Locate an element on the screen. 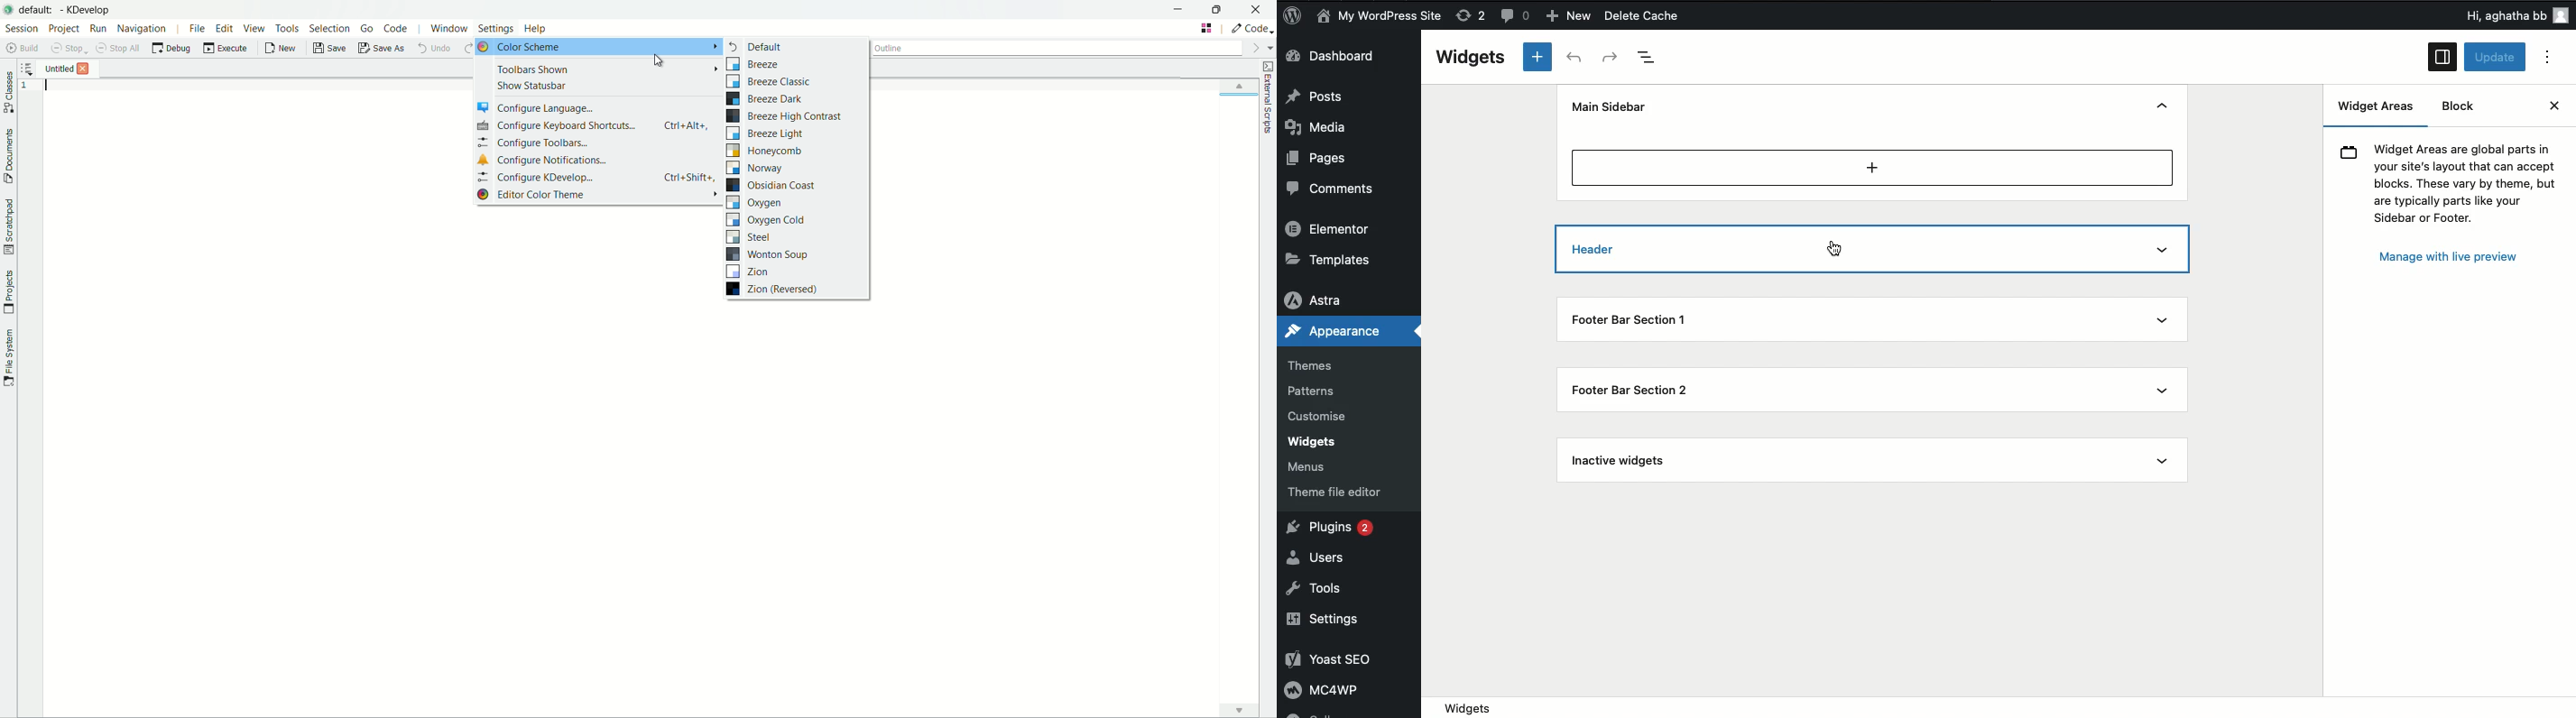 This screenshot has width=2576, height=728. Close is located at coordinates (2531, 106).